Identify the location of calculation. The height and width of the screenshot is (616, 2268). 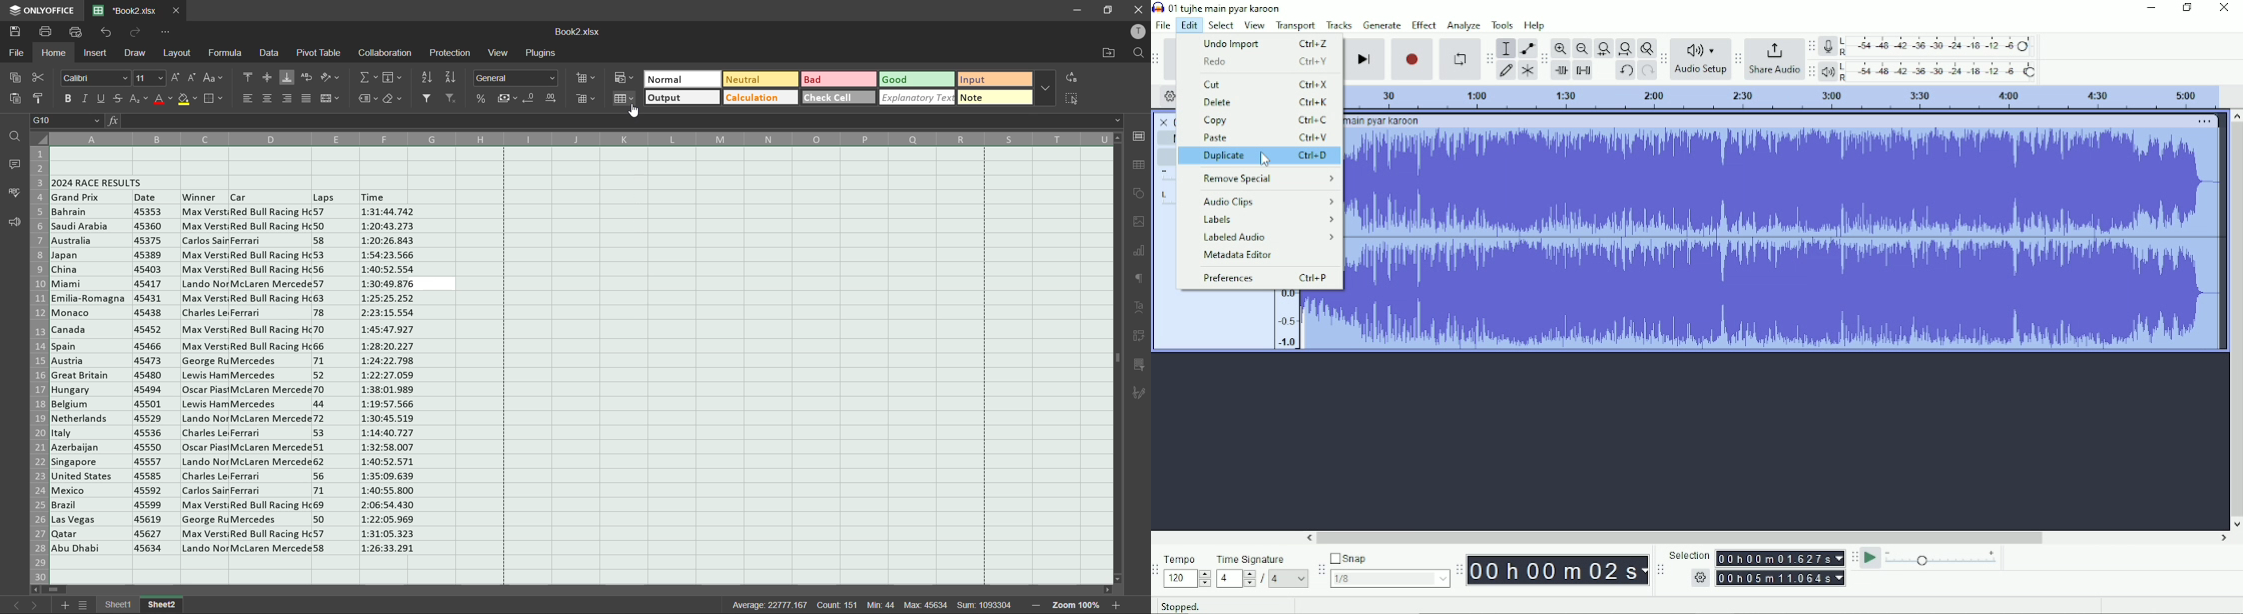
(759, 98).